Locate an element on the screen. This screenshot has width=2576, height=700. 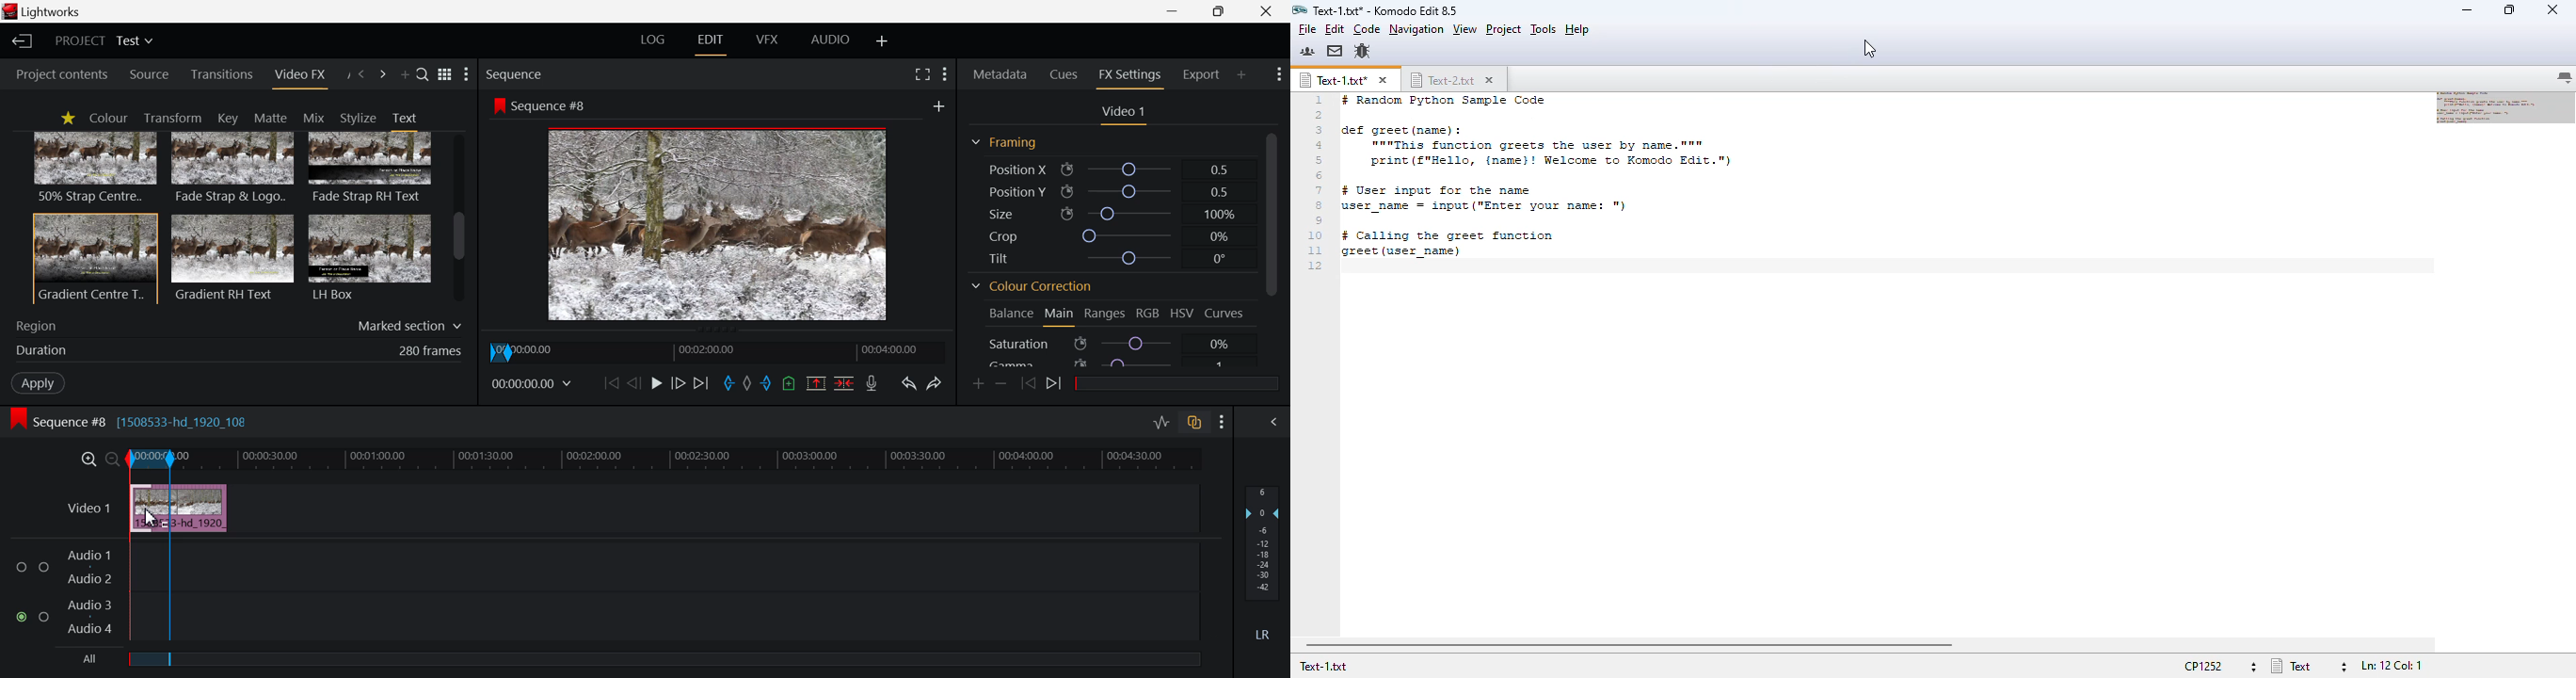
Gamma is located at coordinates (1108, 361).